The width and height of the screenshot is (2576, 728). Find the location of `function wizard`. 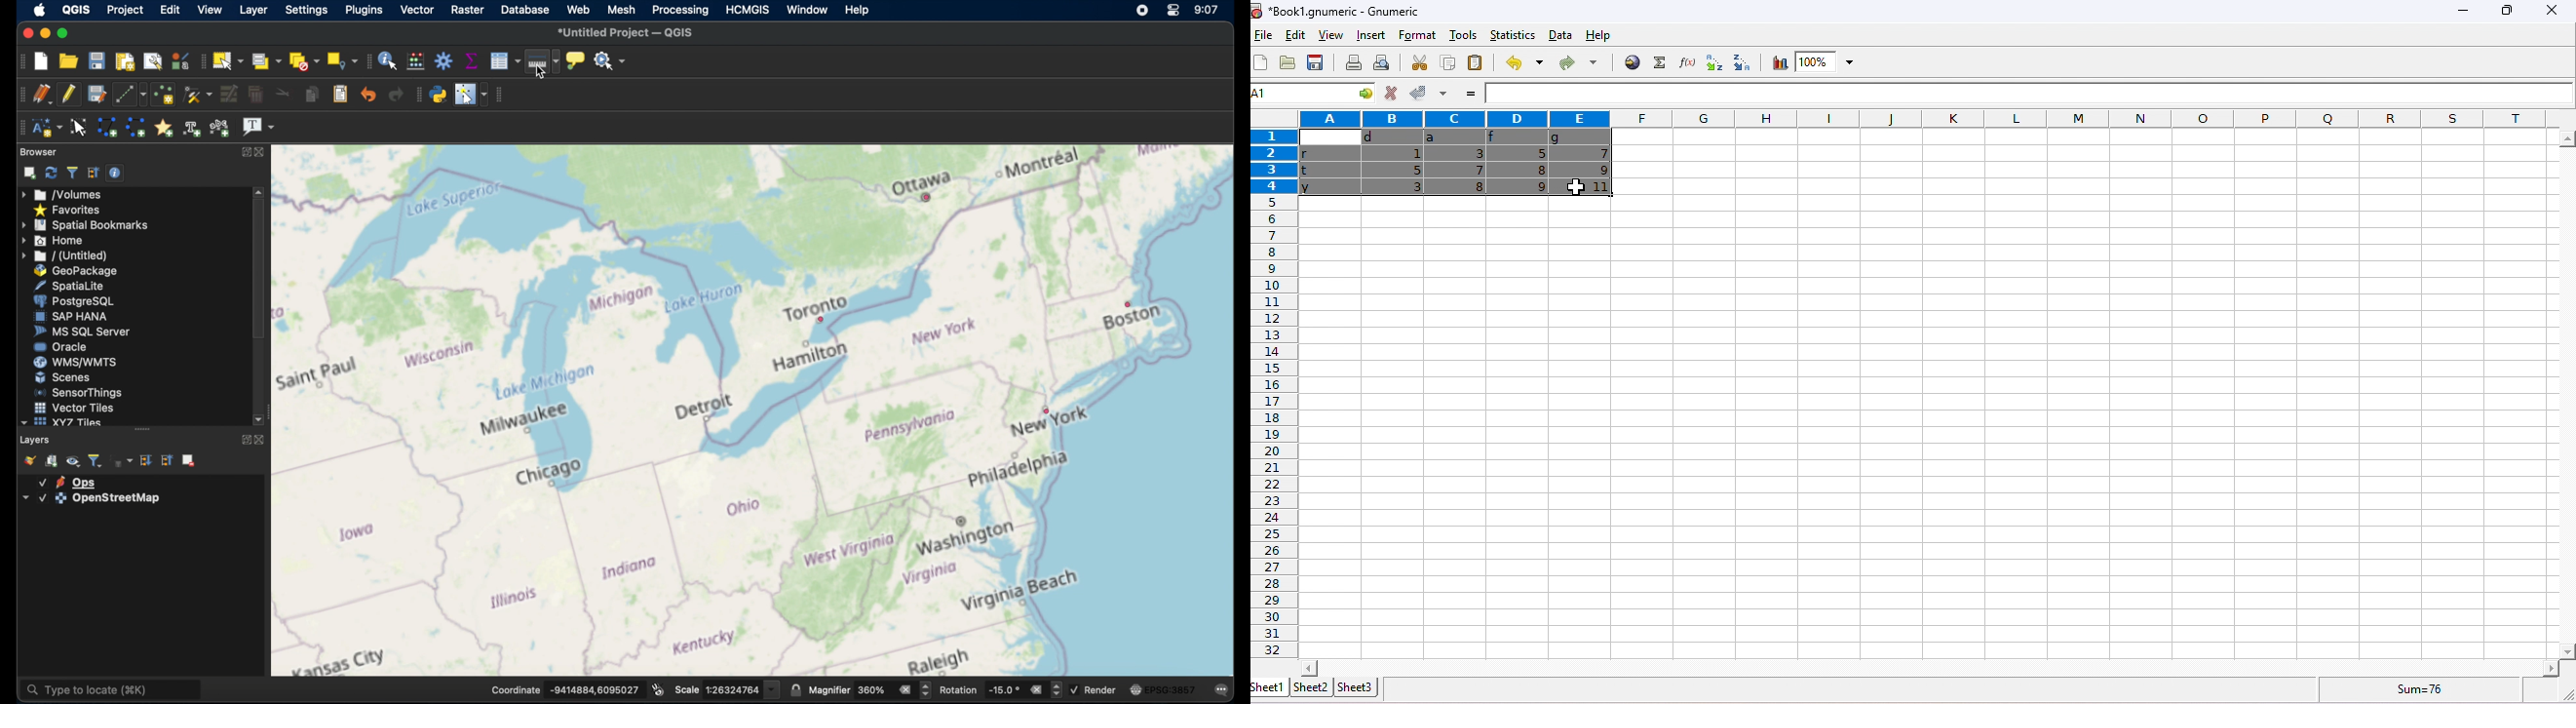

function wizard is located at coordinates (1684, 62).